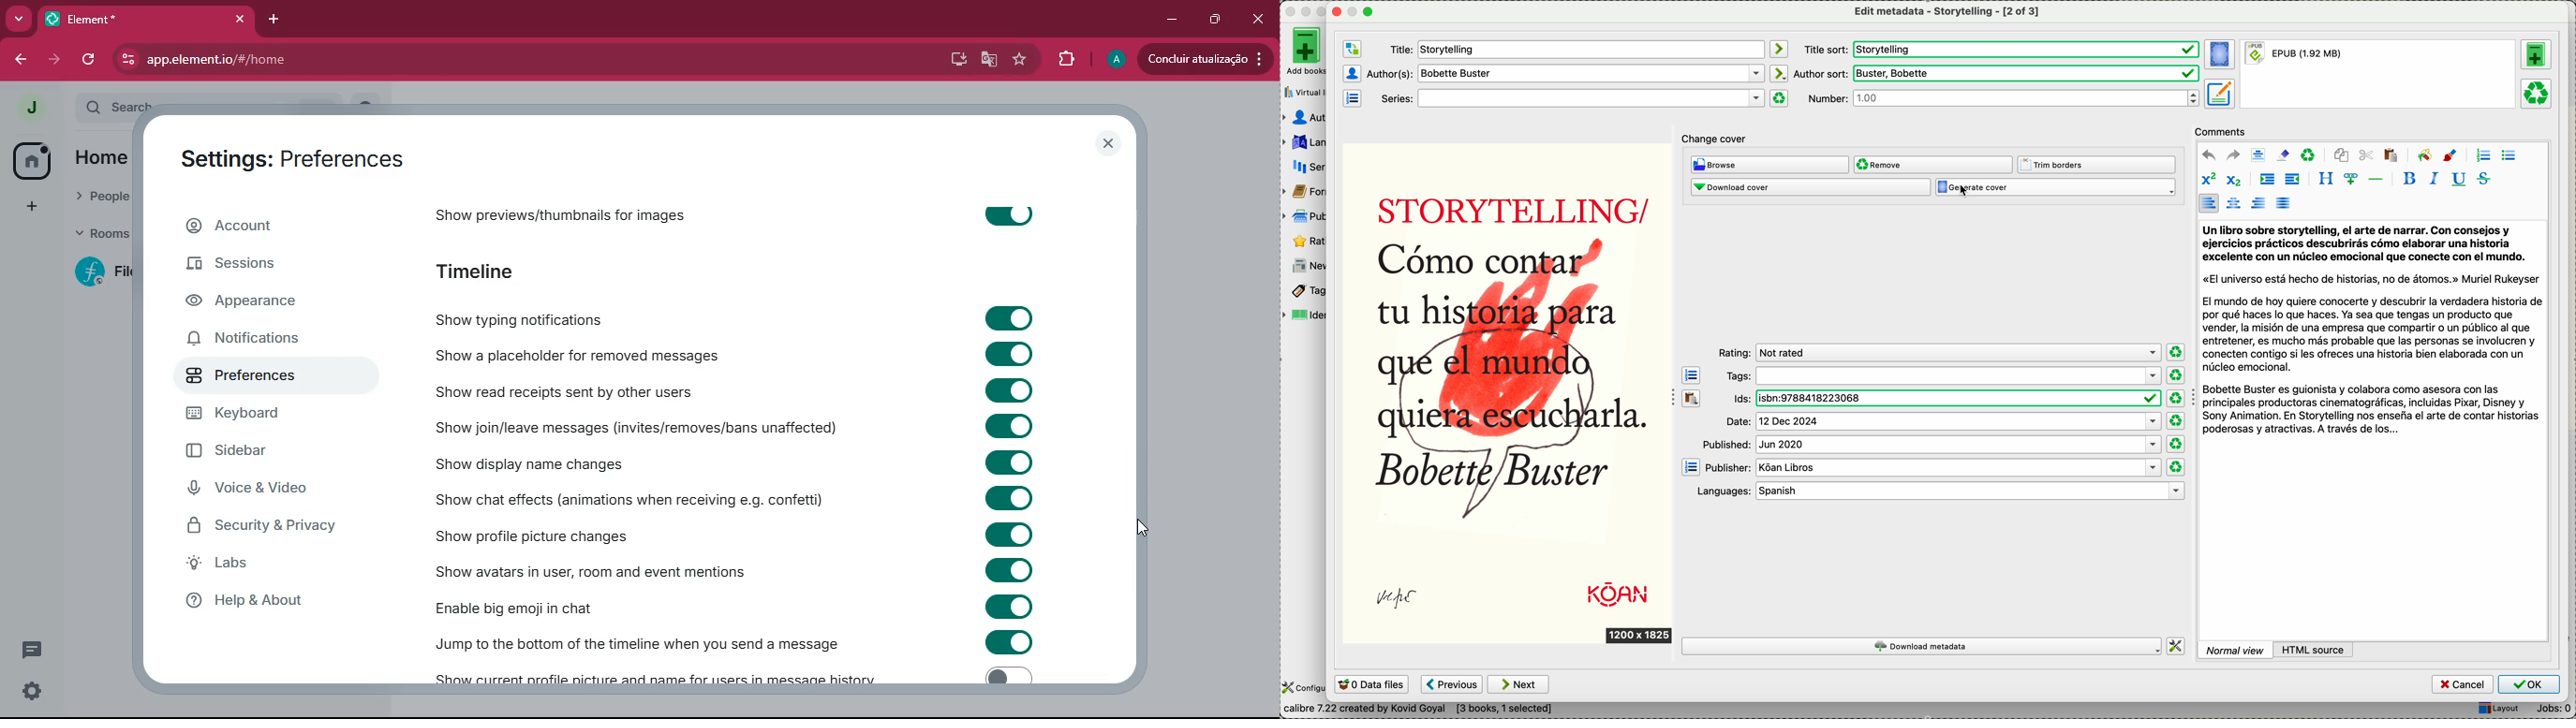 Image resolution: width=2576 pixels, height=728 pixels. What do you see at coordinates (1014, 644) in the screenshot?
I see `toggle on ` at bounding box center [1014, 644].